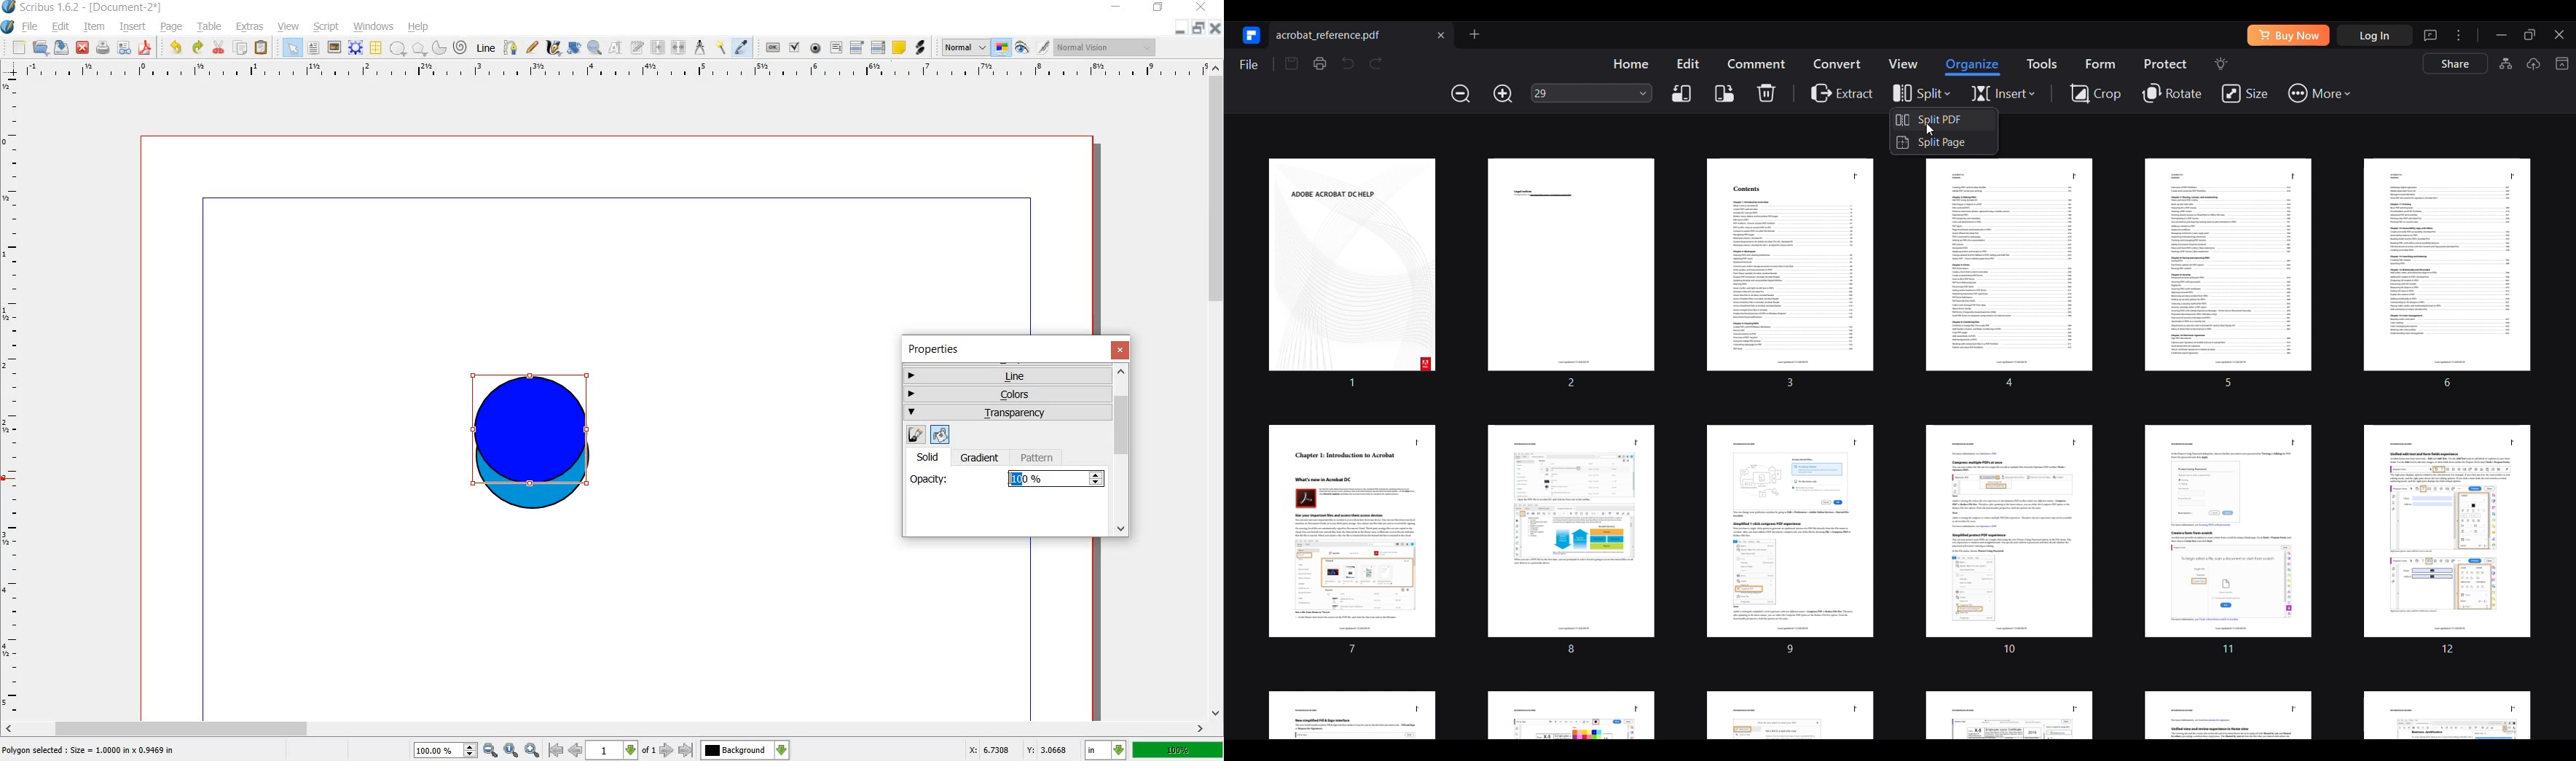 The image size is (2576, 784). Describe the element at coordinates (1008, 413) in the screenshot. I see `transparency` at that location.